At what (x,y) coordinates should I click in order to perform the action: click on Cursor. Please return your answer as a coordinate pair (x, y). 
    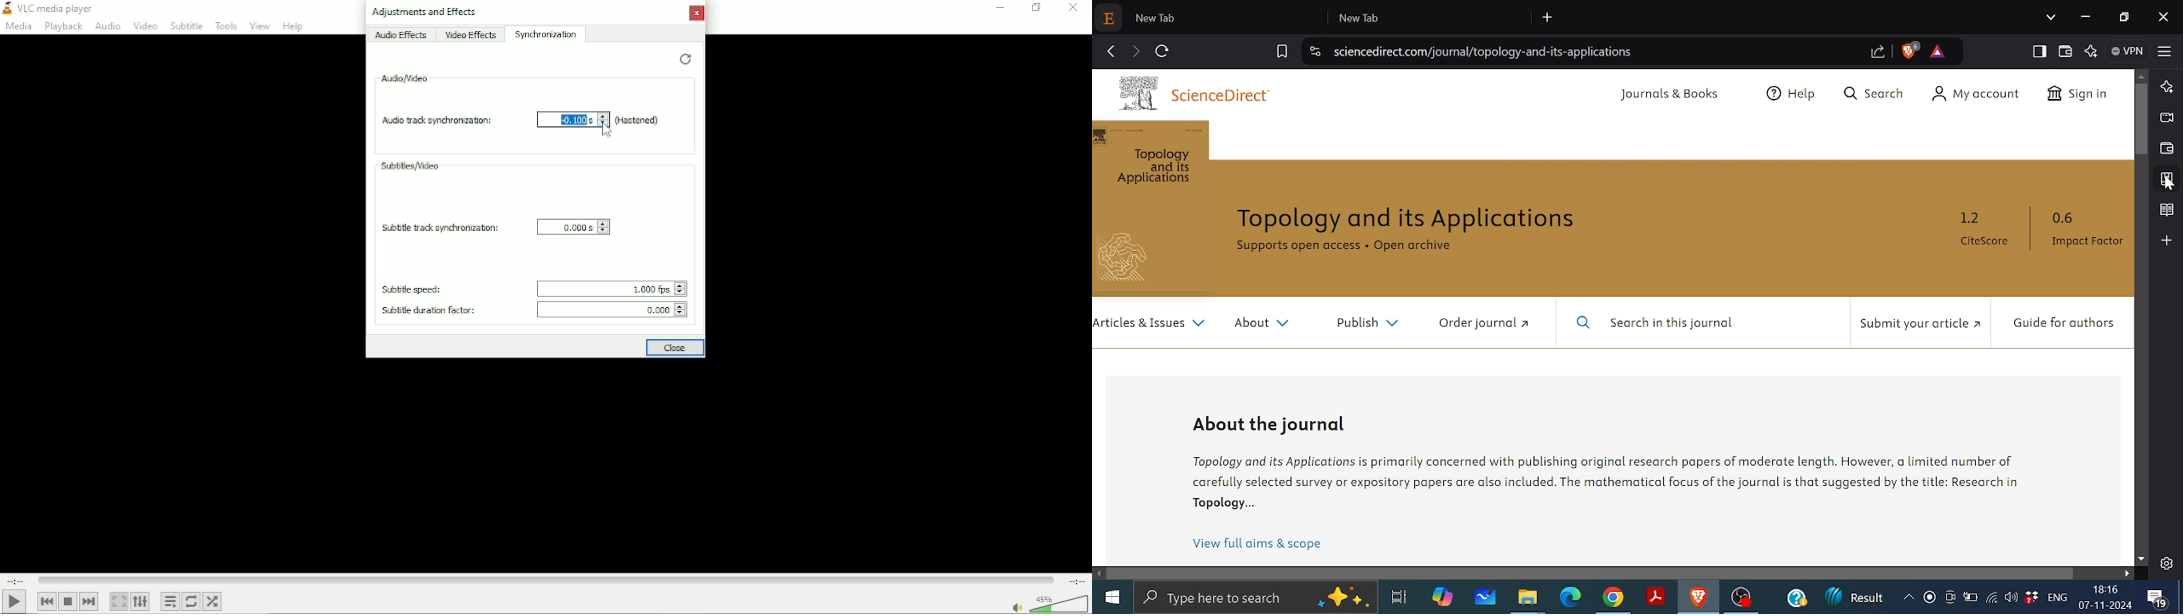
    Looking at the image, I should click on (606, 128).